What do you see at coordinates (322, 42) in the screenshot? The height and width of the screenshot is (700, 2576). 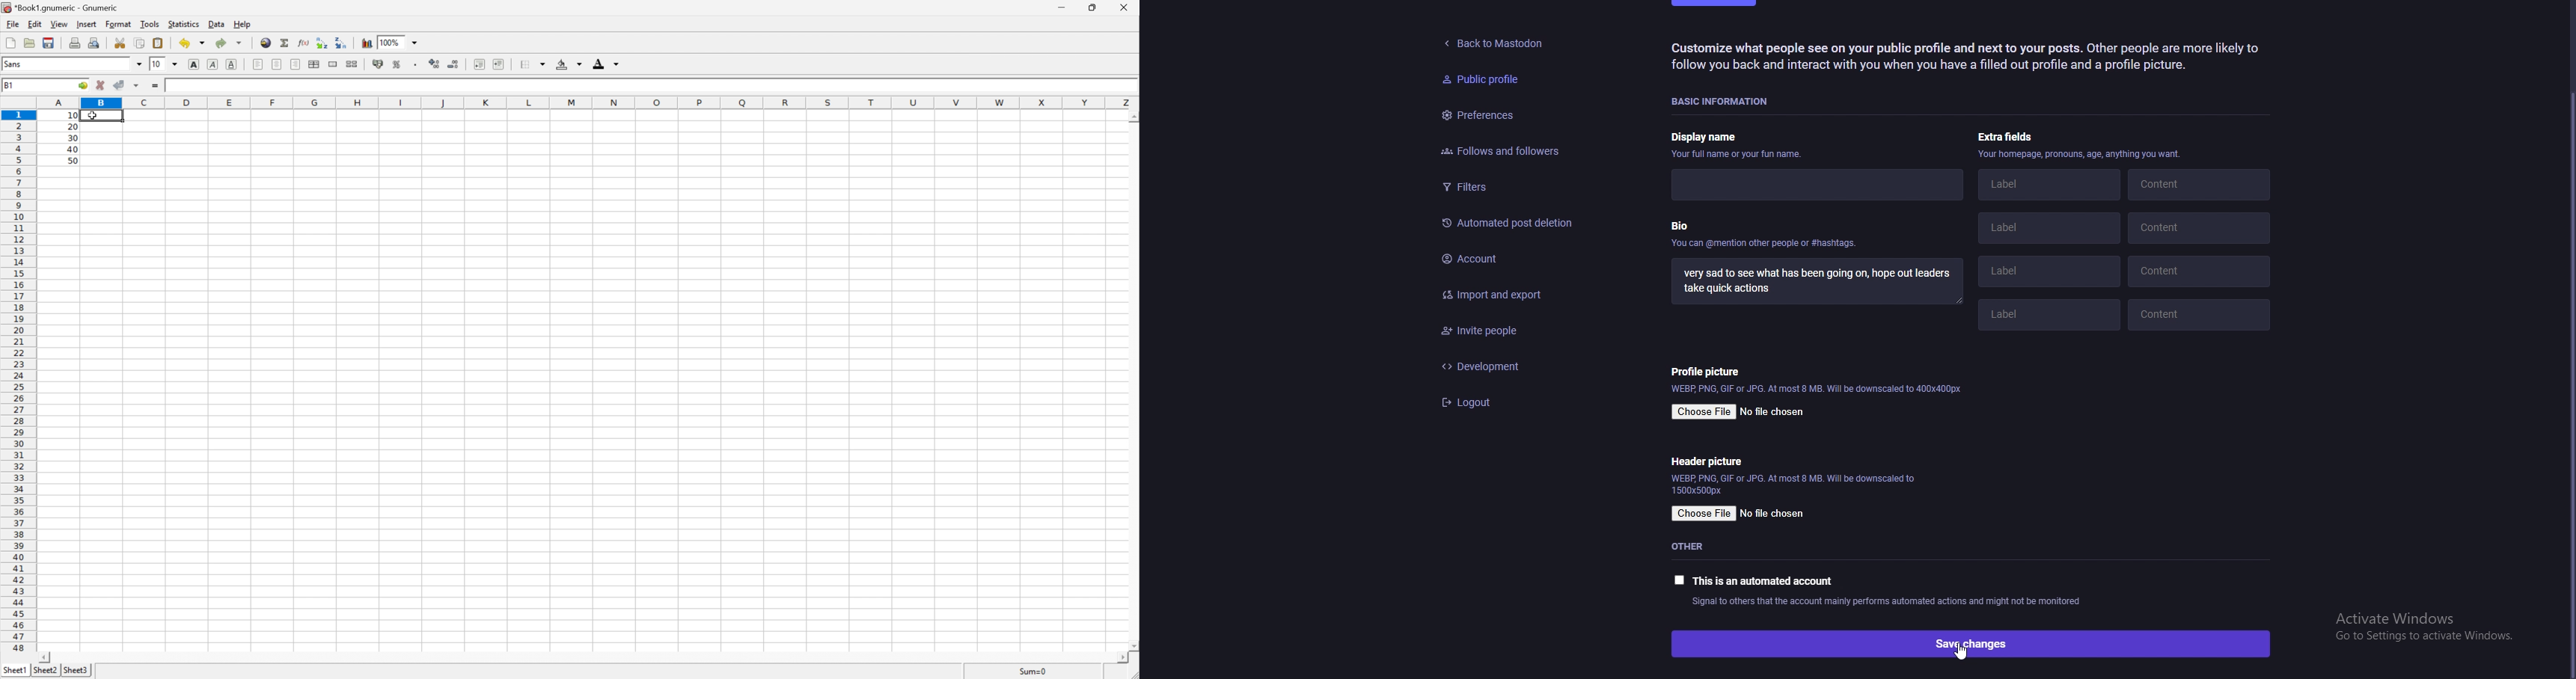 I see `Sort the selected region in ascending order based on the first column selected` at bounding box center [322, 42].